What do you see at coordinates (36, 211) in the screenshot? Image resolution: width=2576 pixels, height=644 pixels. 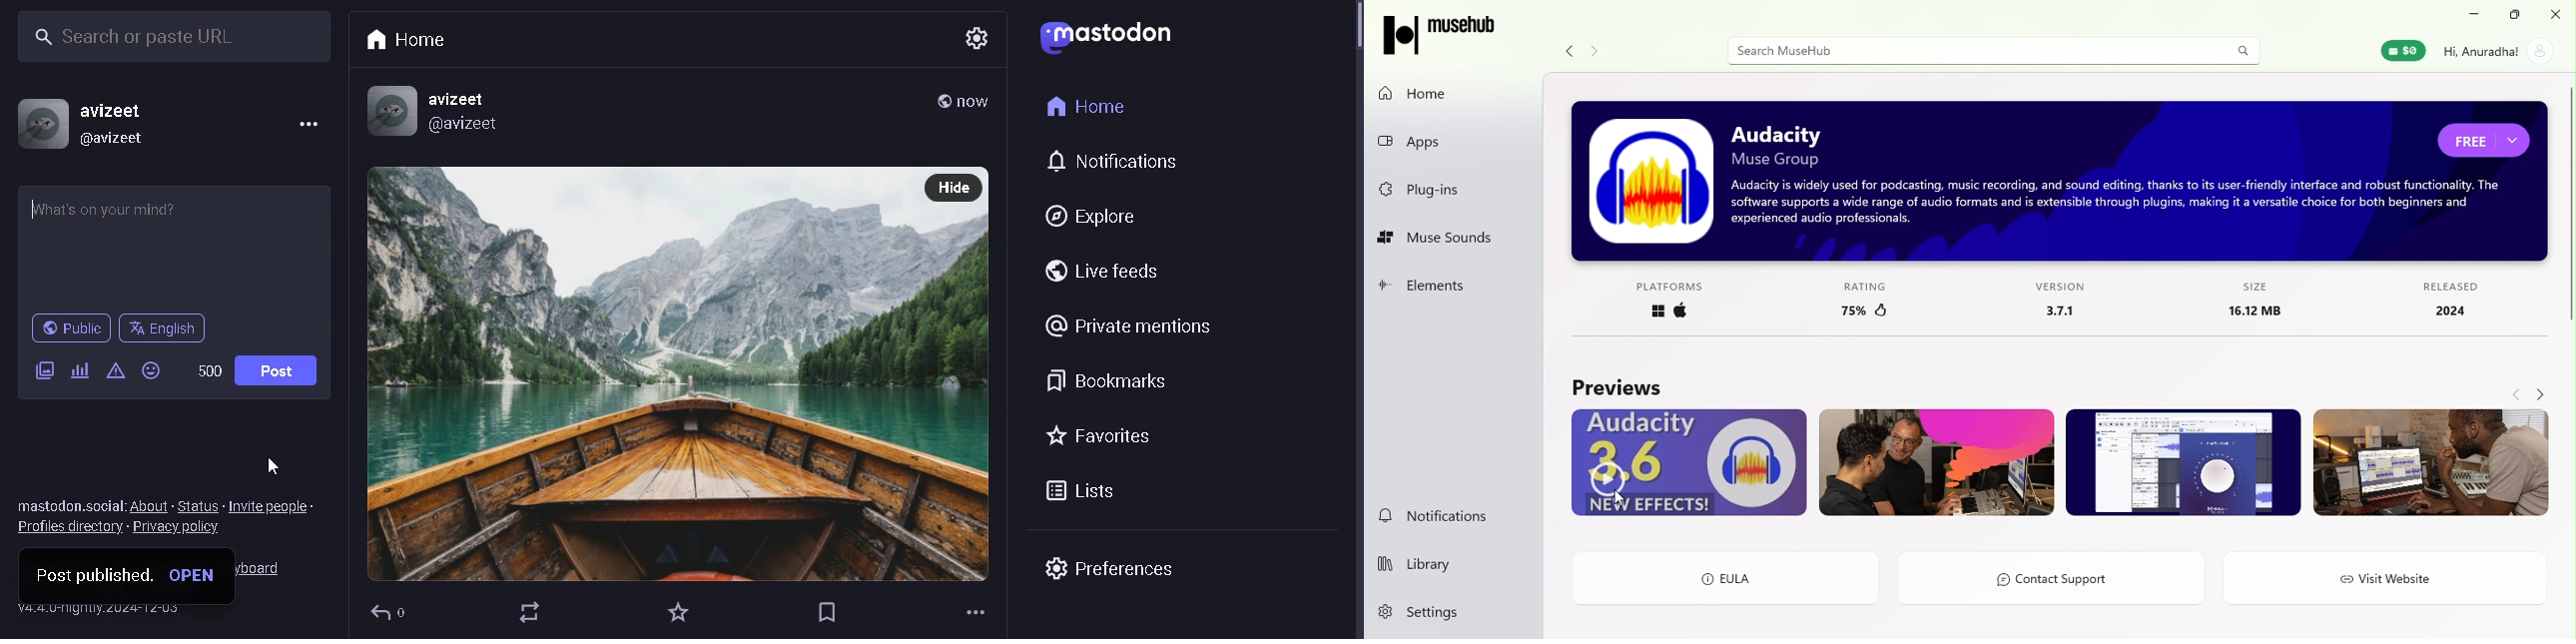 I see `typing cursor` at bounding box center [36, 211].